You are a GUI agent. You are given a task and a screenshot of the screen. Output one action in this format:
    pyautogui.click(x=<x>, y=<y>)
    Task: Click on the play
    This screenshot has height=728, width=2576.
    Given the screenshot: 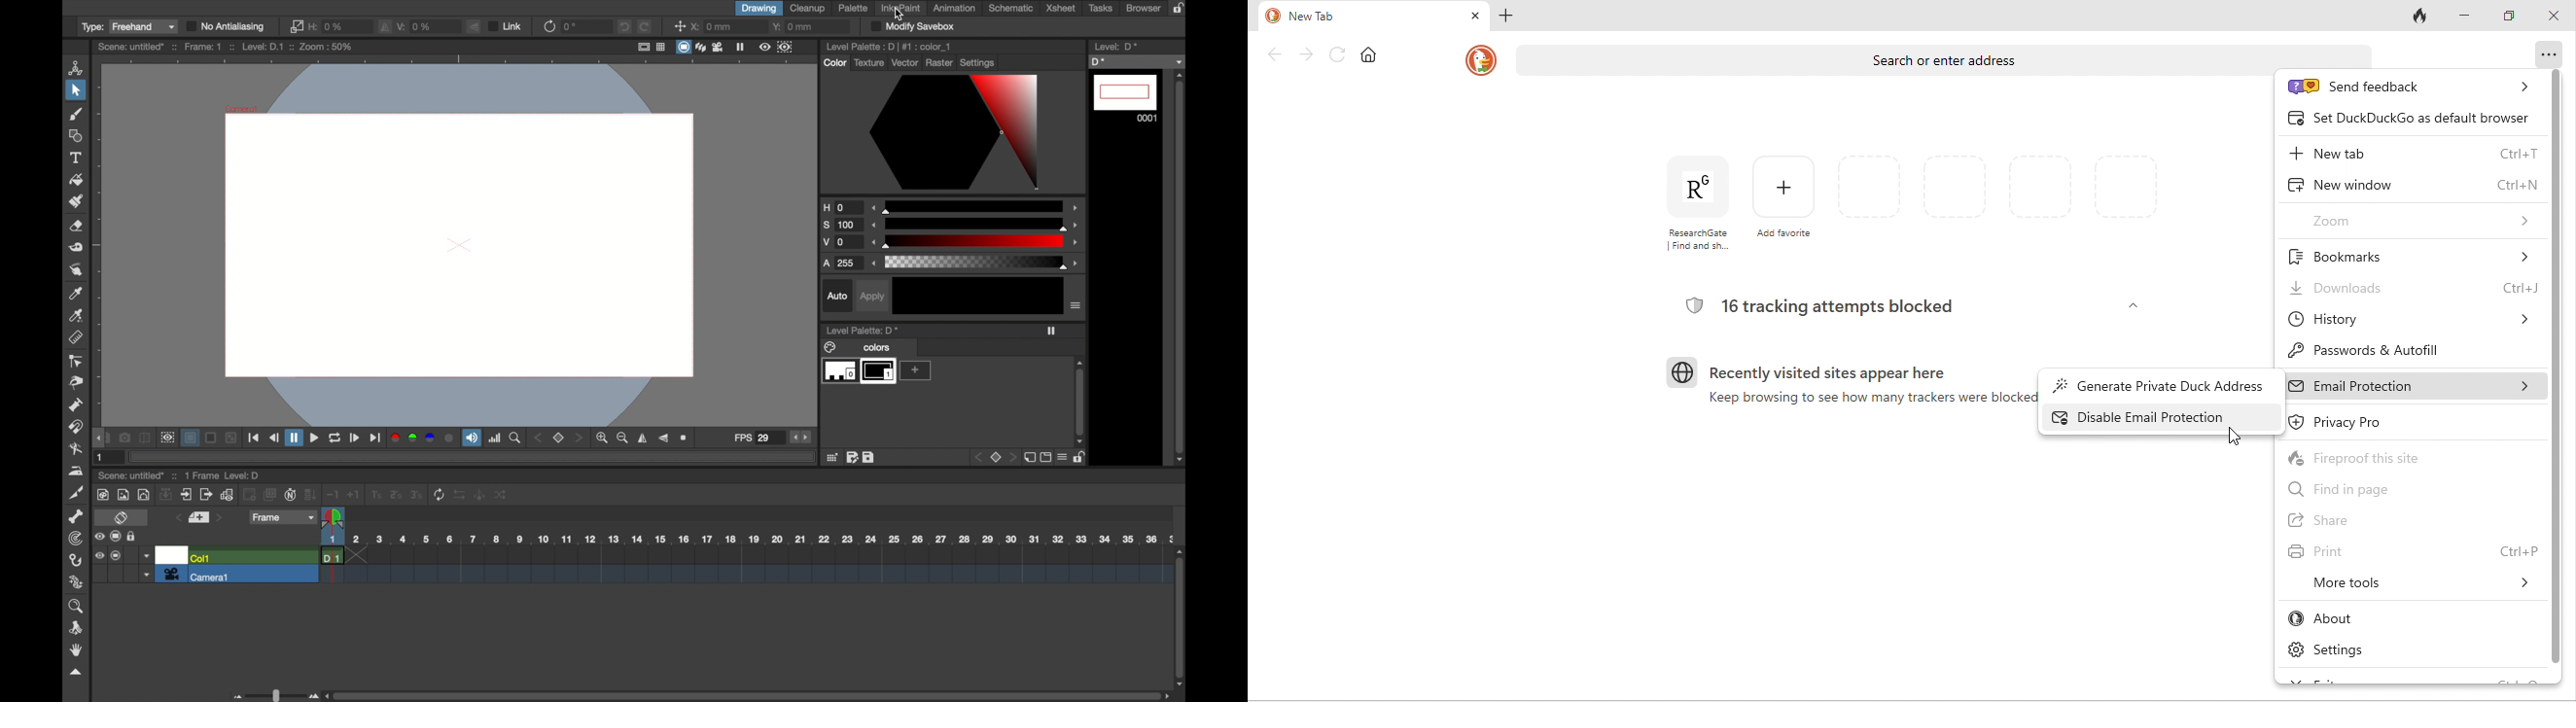 What is the action you would take?
    pyautogui.click(x=313, y=438)
    